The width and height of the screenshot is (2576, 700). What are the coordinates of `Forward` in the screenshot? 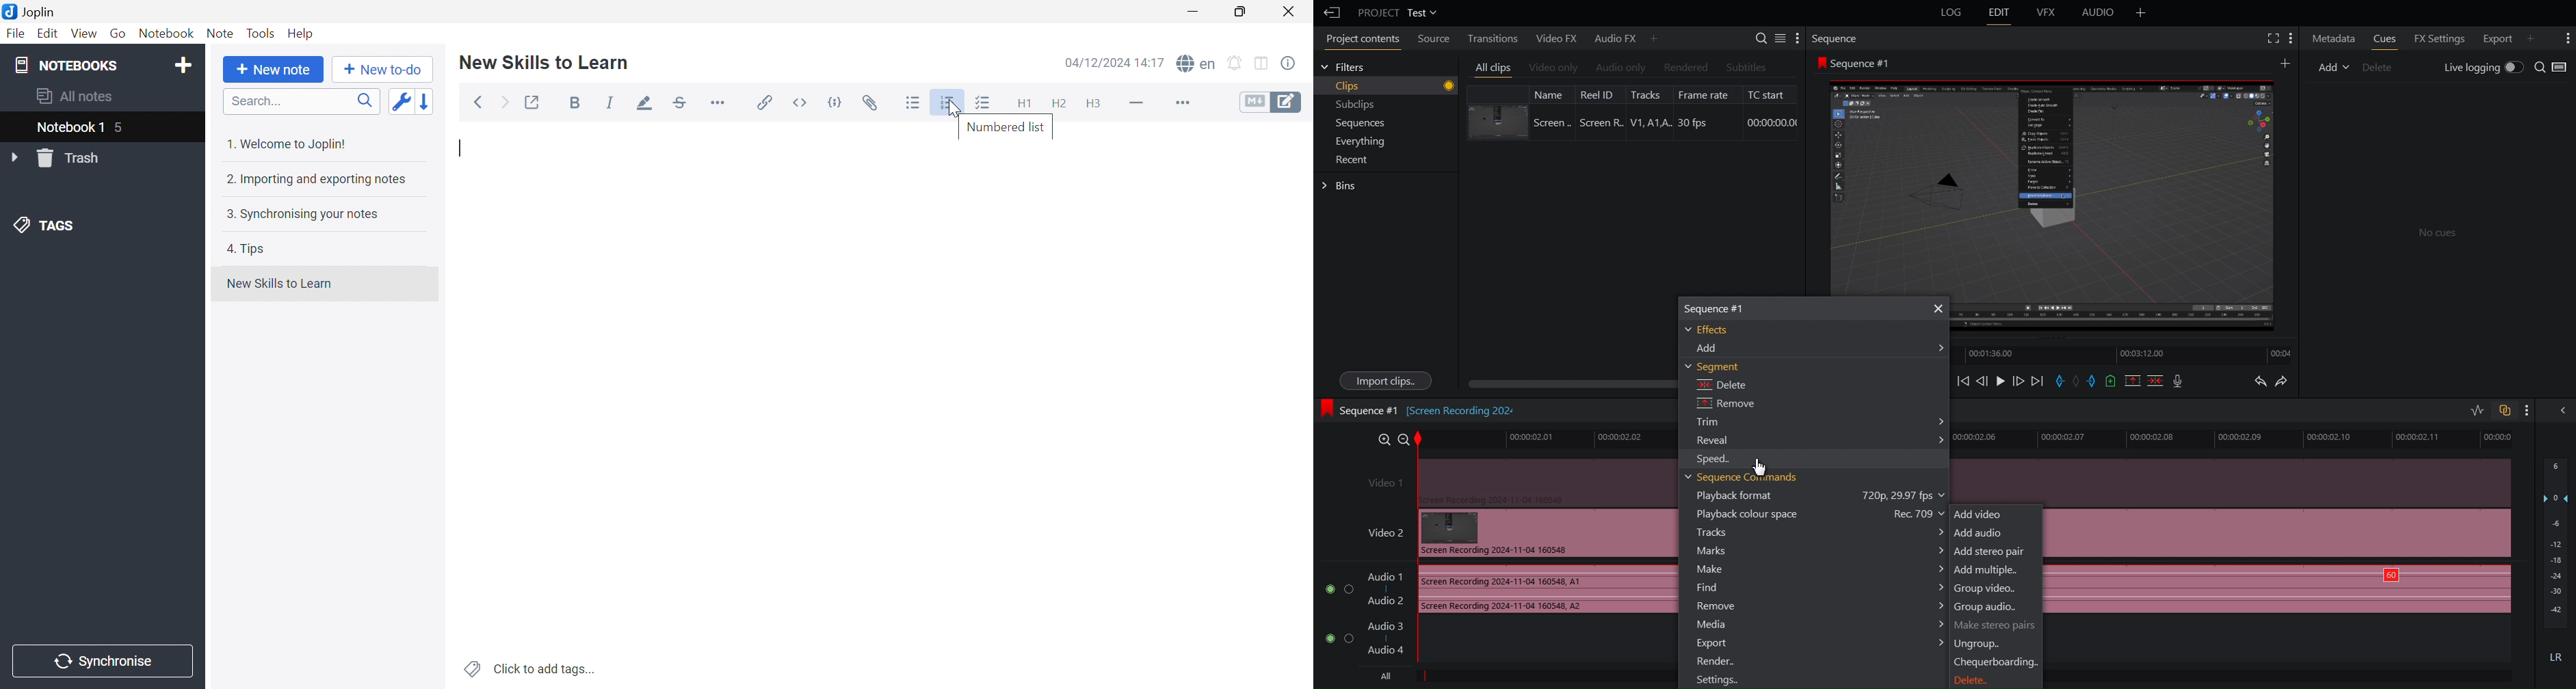 It's located at (505, 104).